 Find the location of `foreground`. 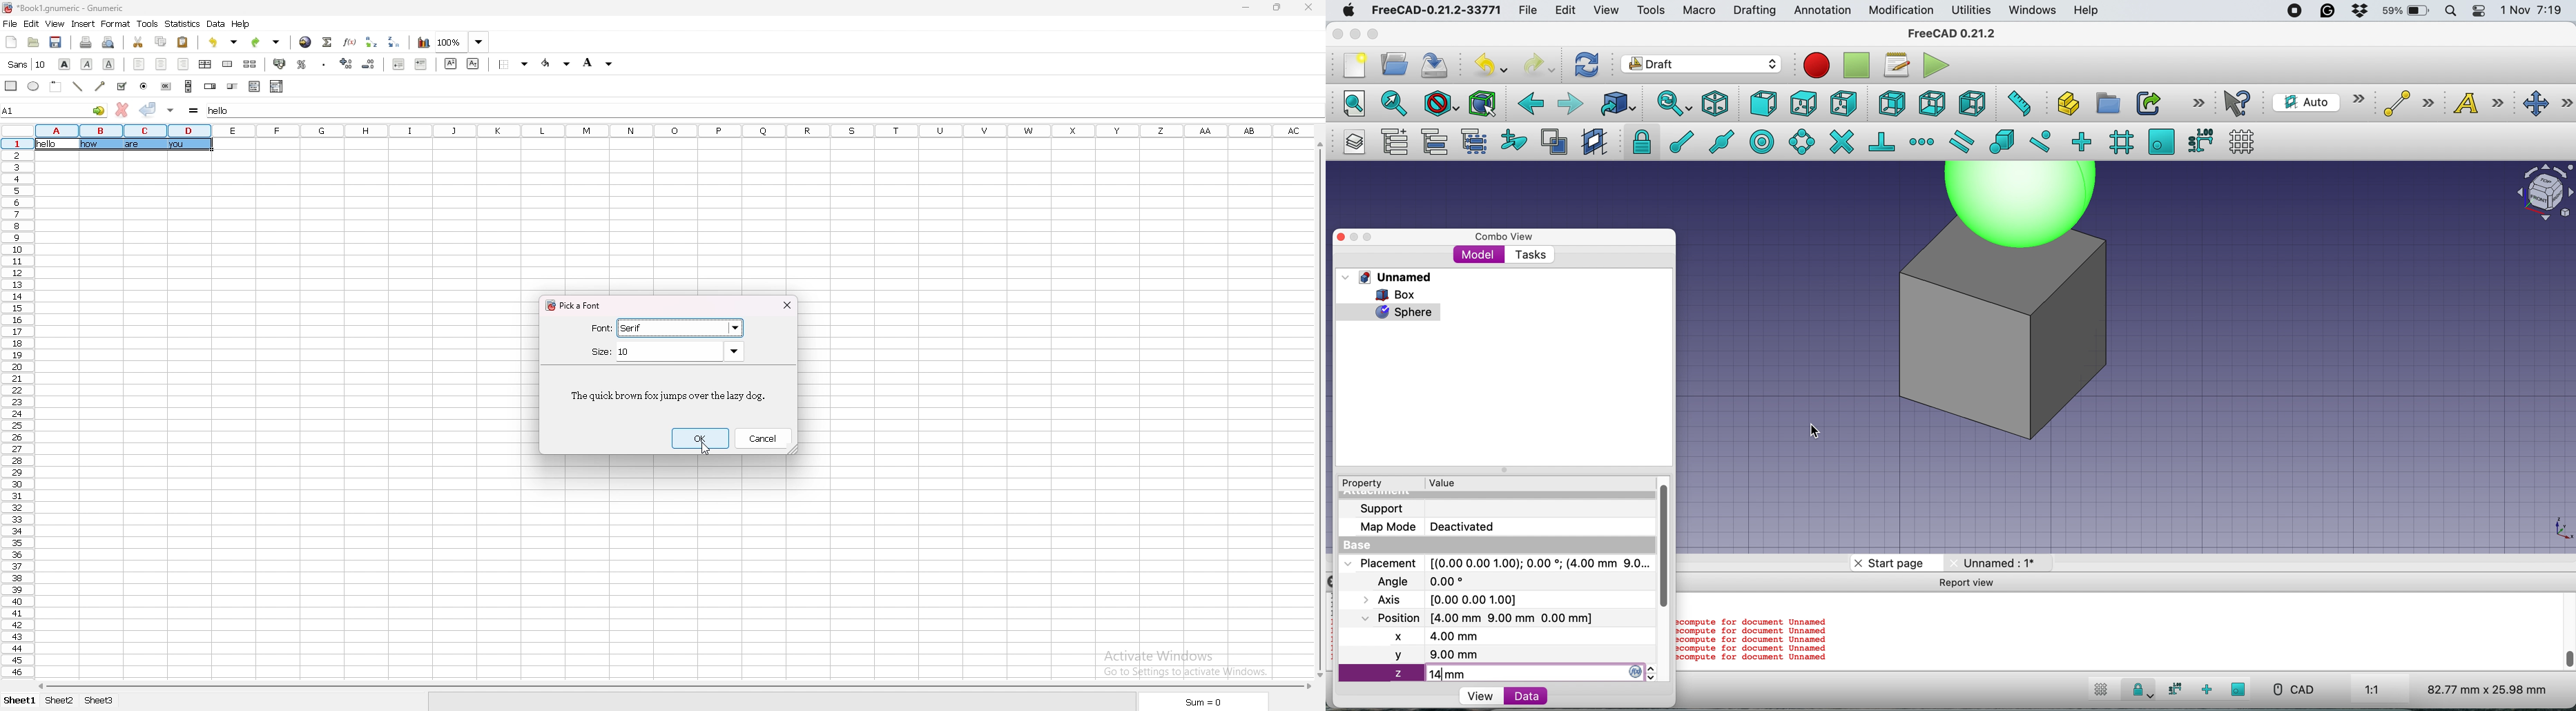

foreground is located at coordinates (556, 64).